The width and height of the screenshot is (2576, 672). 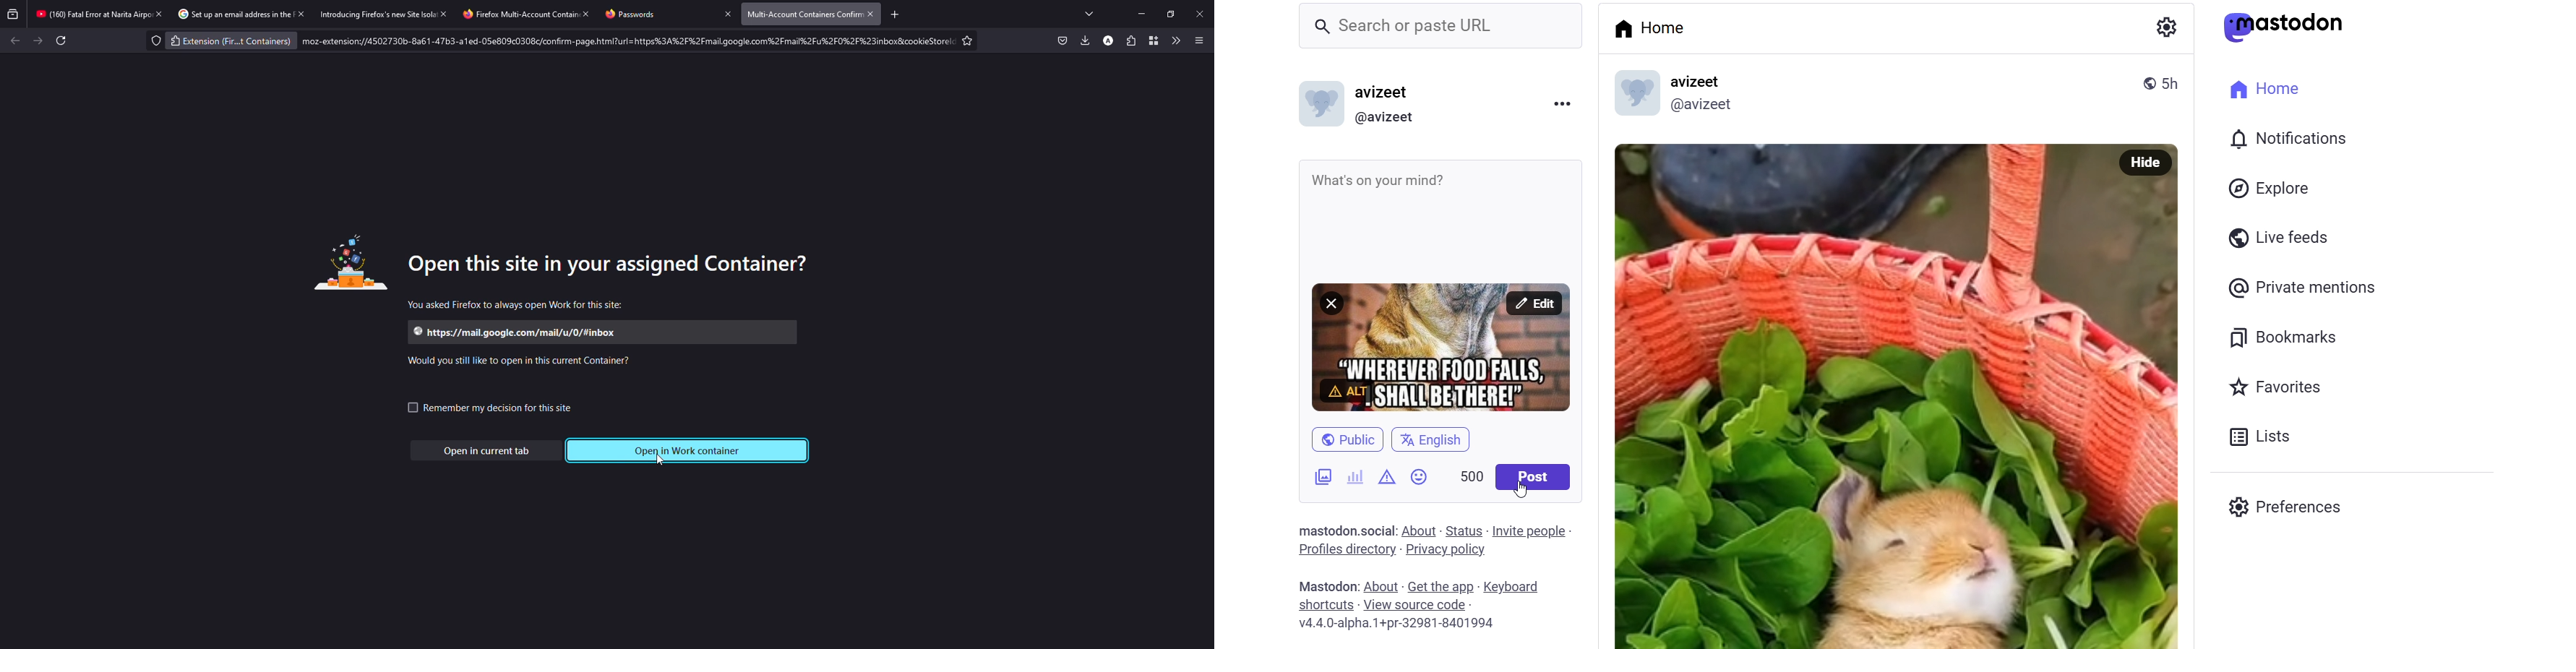 What do you see at coordinates (893, 15) in the screenshot?
I see `add` at bounding box center [893, 15].